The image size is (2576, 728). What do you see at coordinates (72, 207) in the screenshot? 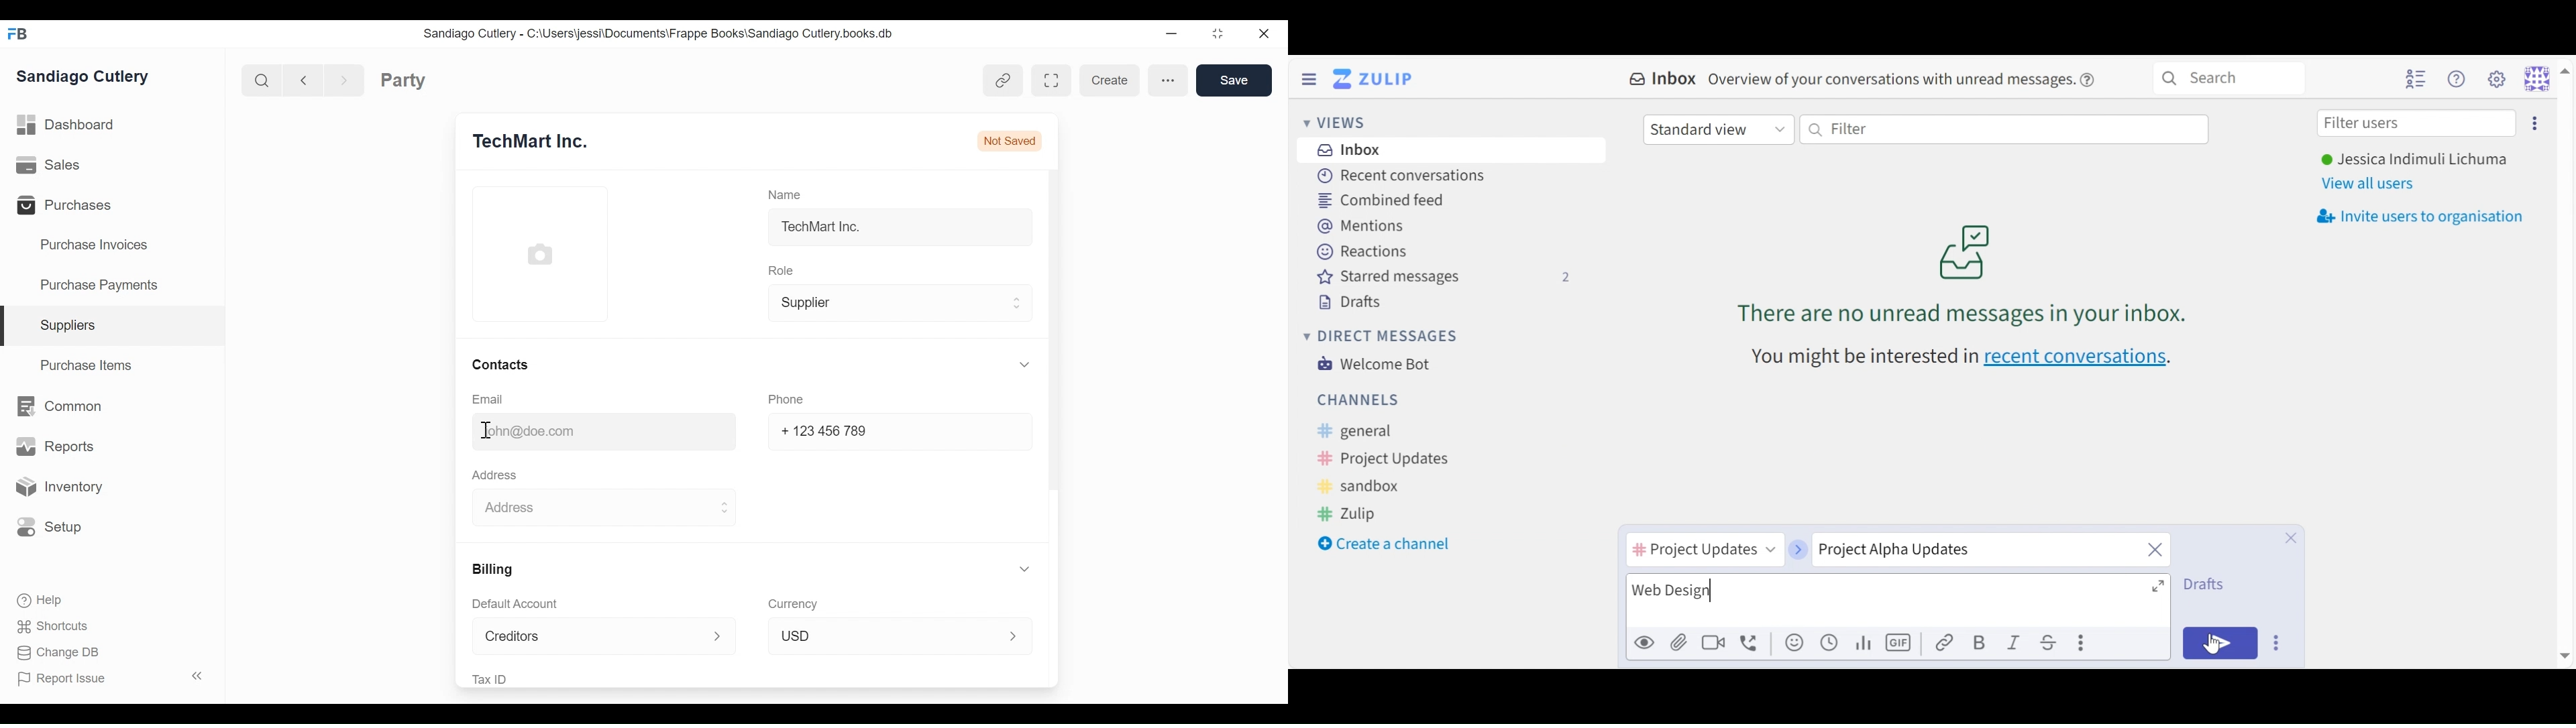
I see `Purchases` at bounding box center [72, 207].